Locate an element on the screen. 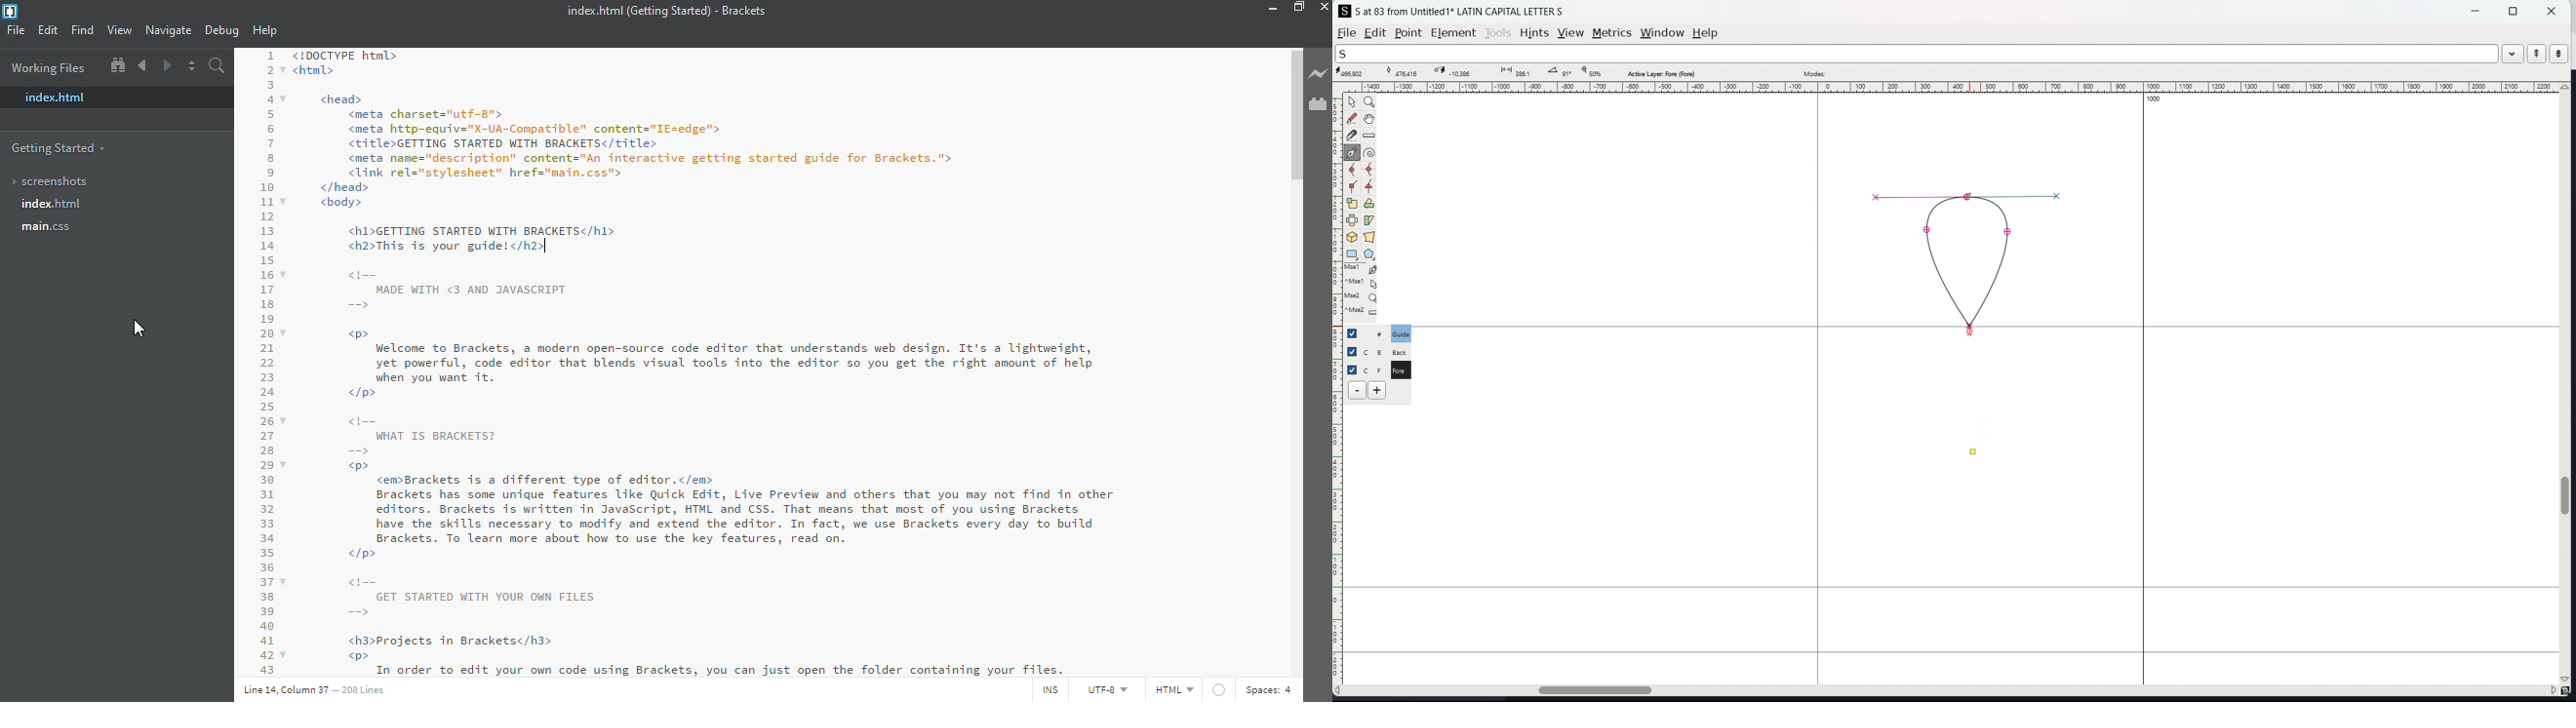  navigate is located at coordinates (169, 29).